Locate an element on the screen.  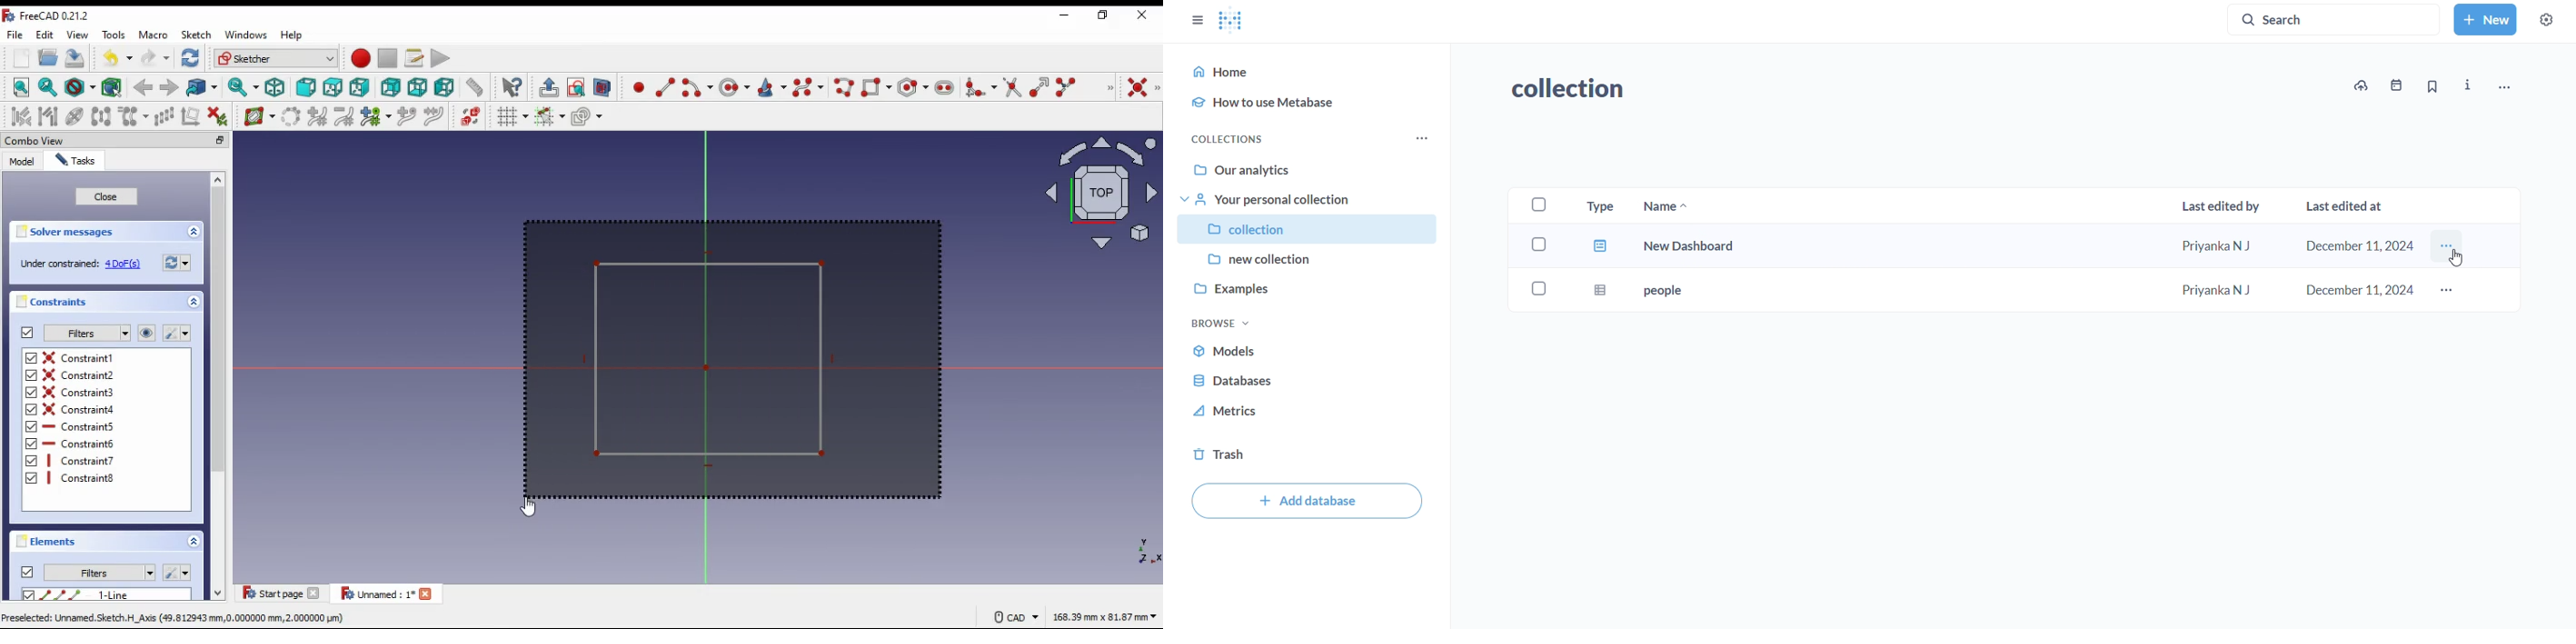
icon and window name is located at coordinates (49, 15).